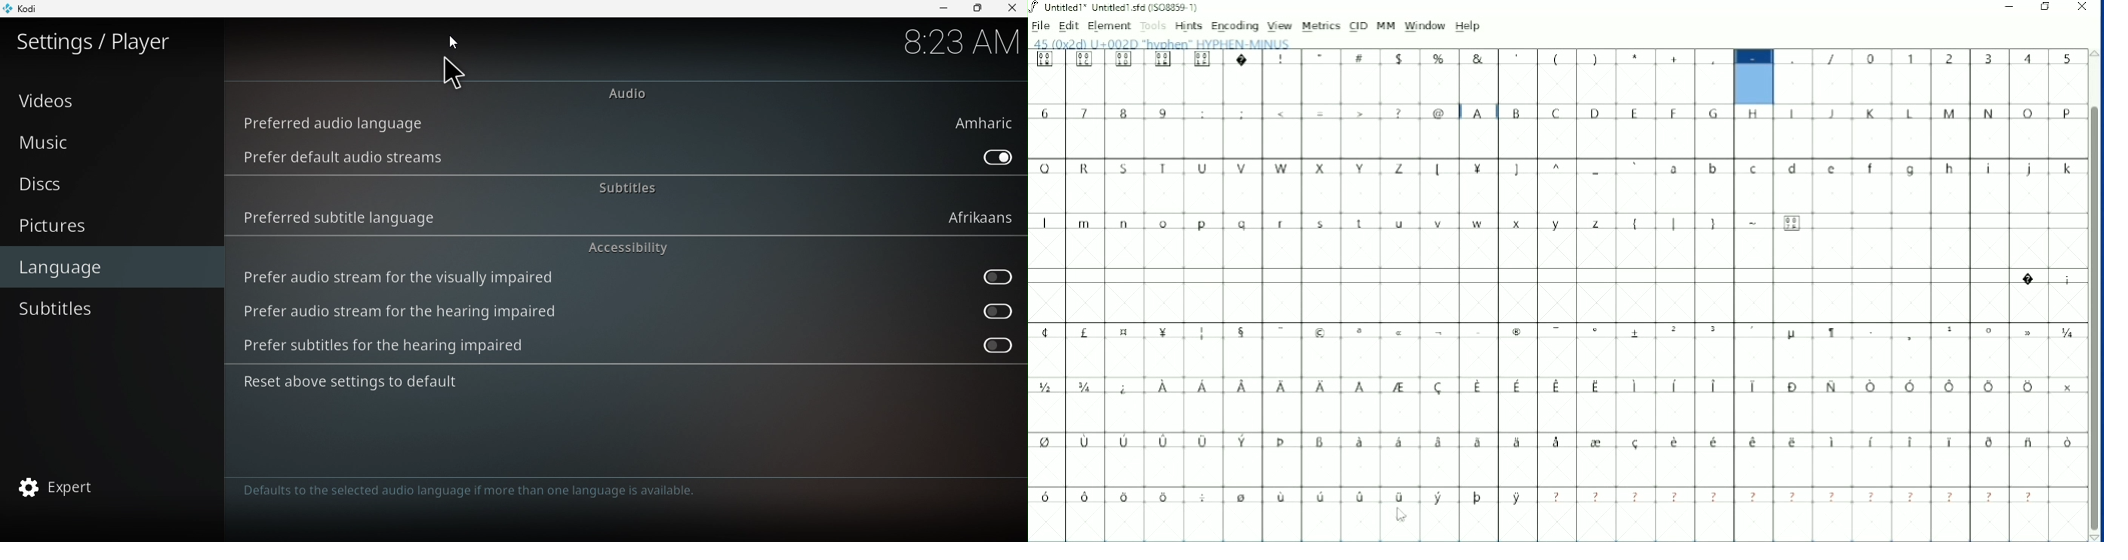 The image size is (2128, 560). Describe the element at coordinates (630, 247) in the screenshot. I see `Accessibility` at that location.